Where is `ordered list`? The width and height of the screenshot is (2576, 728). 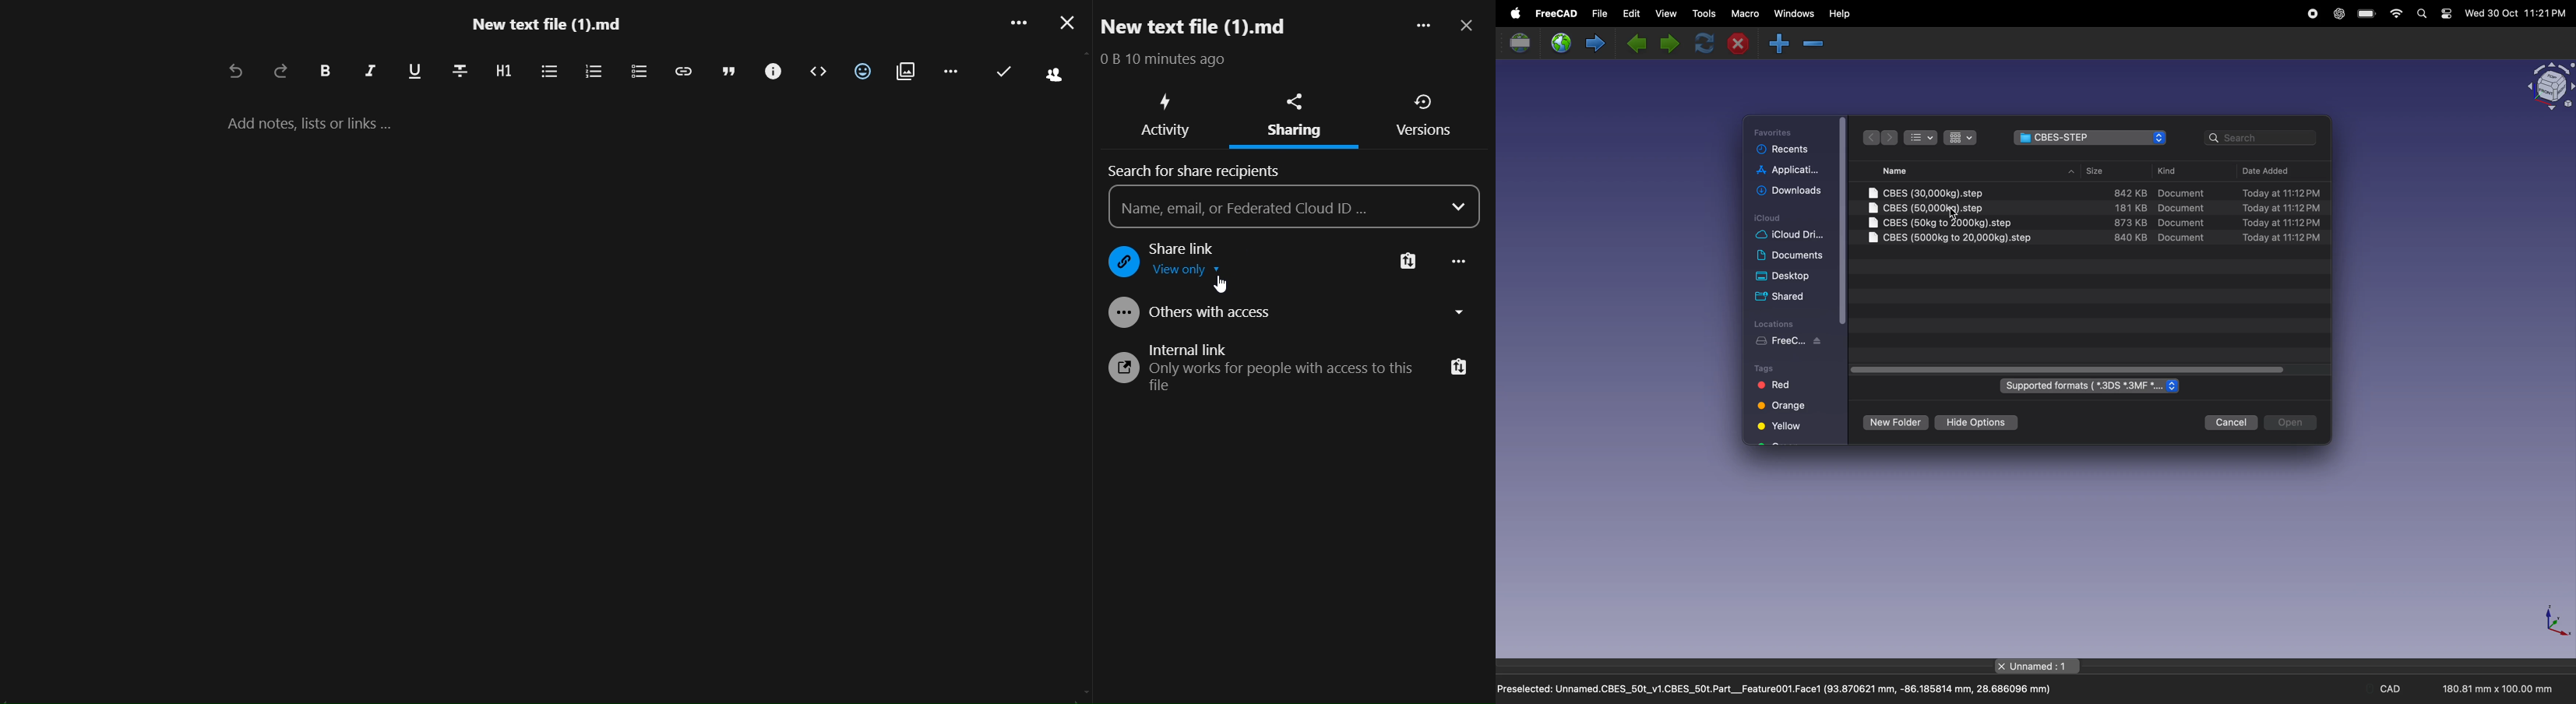
ordered list is located at coordinates (593, 72).